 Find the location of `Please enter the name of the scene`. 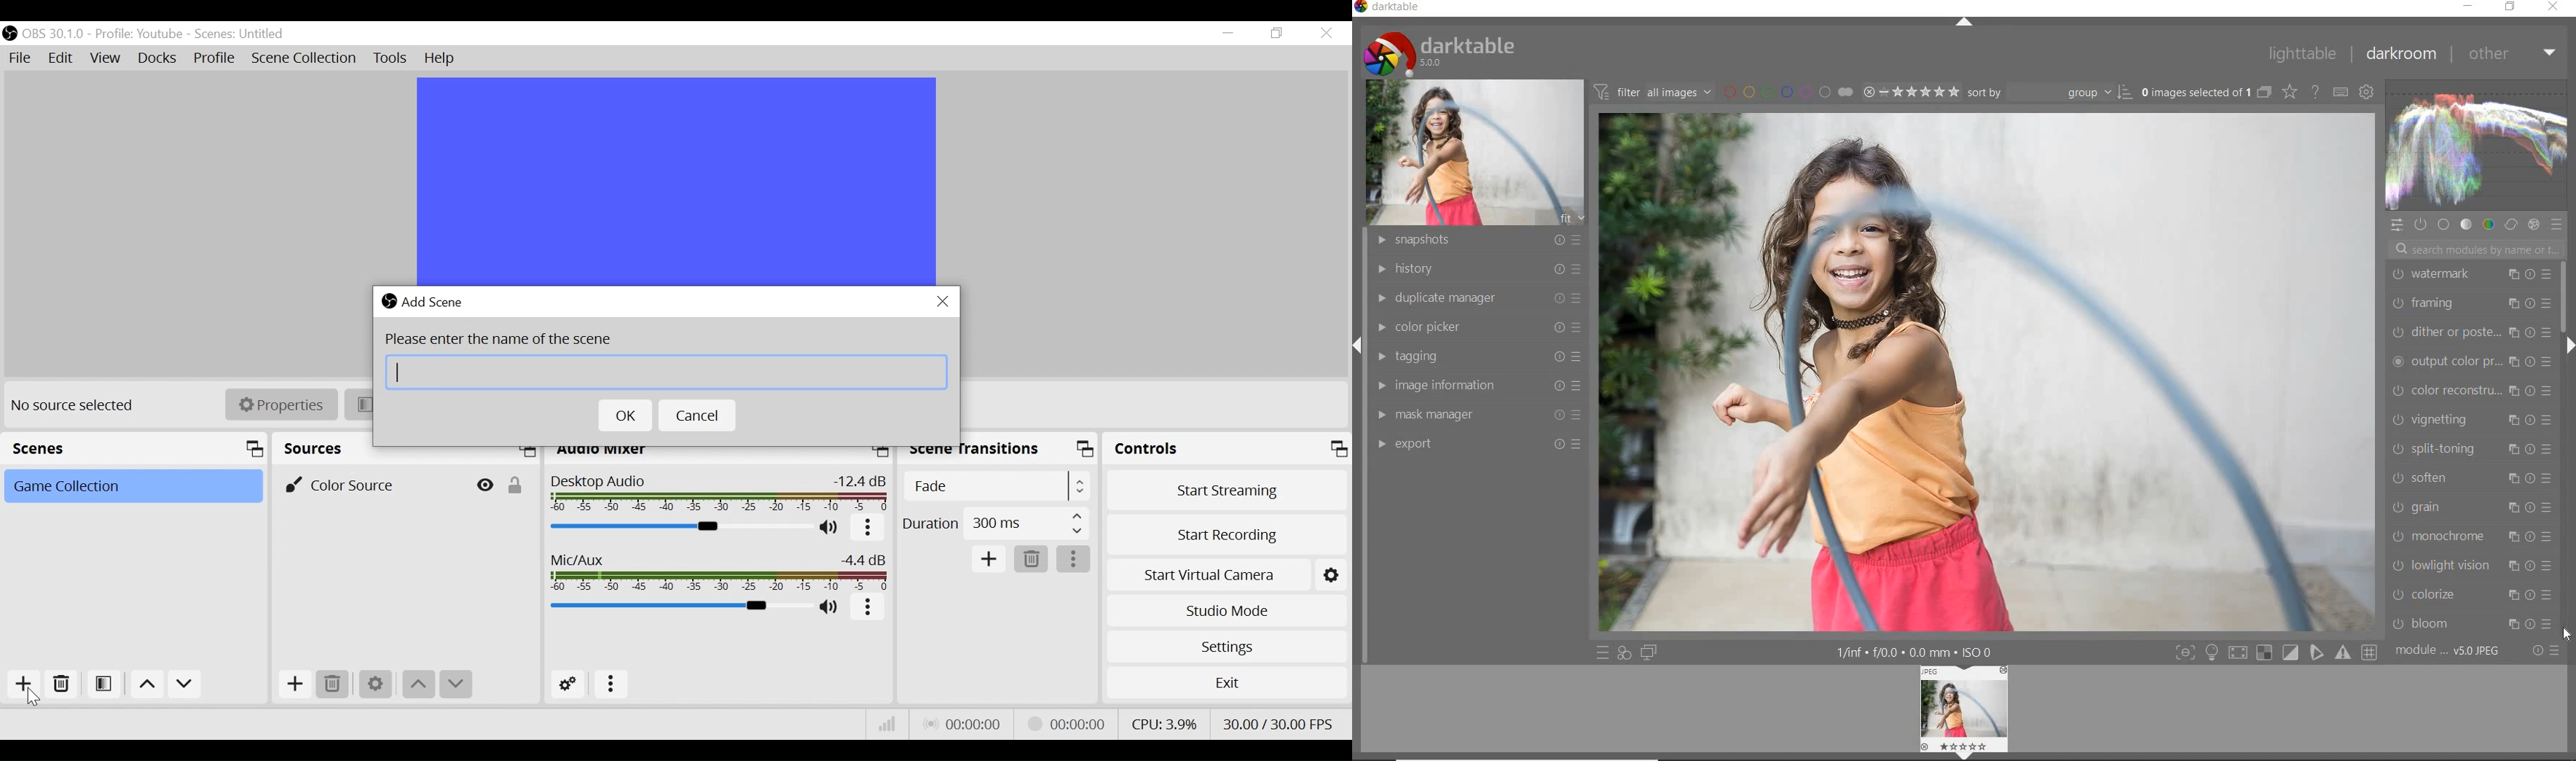

Please enter the name of the scene is located at coordinates (498, 339).